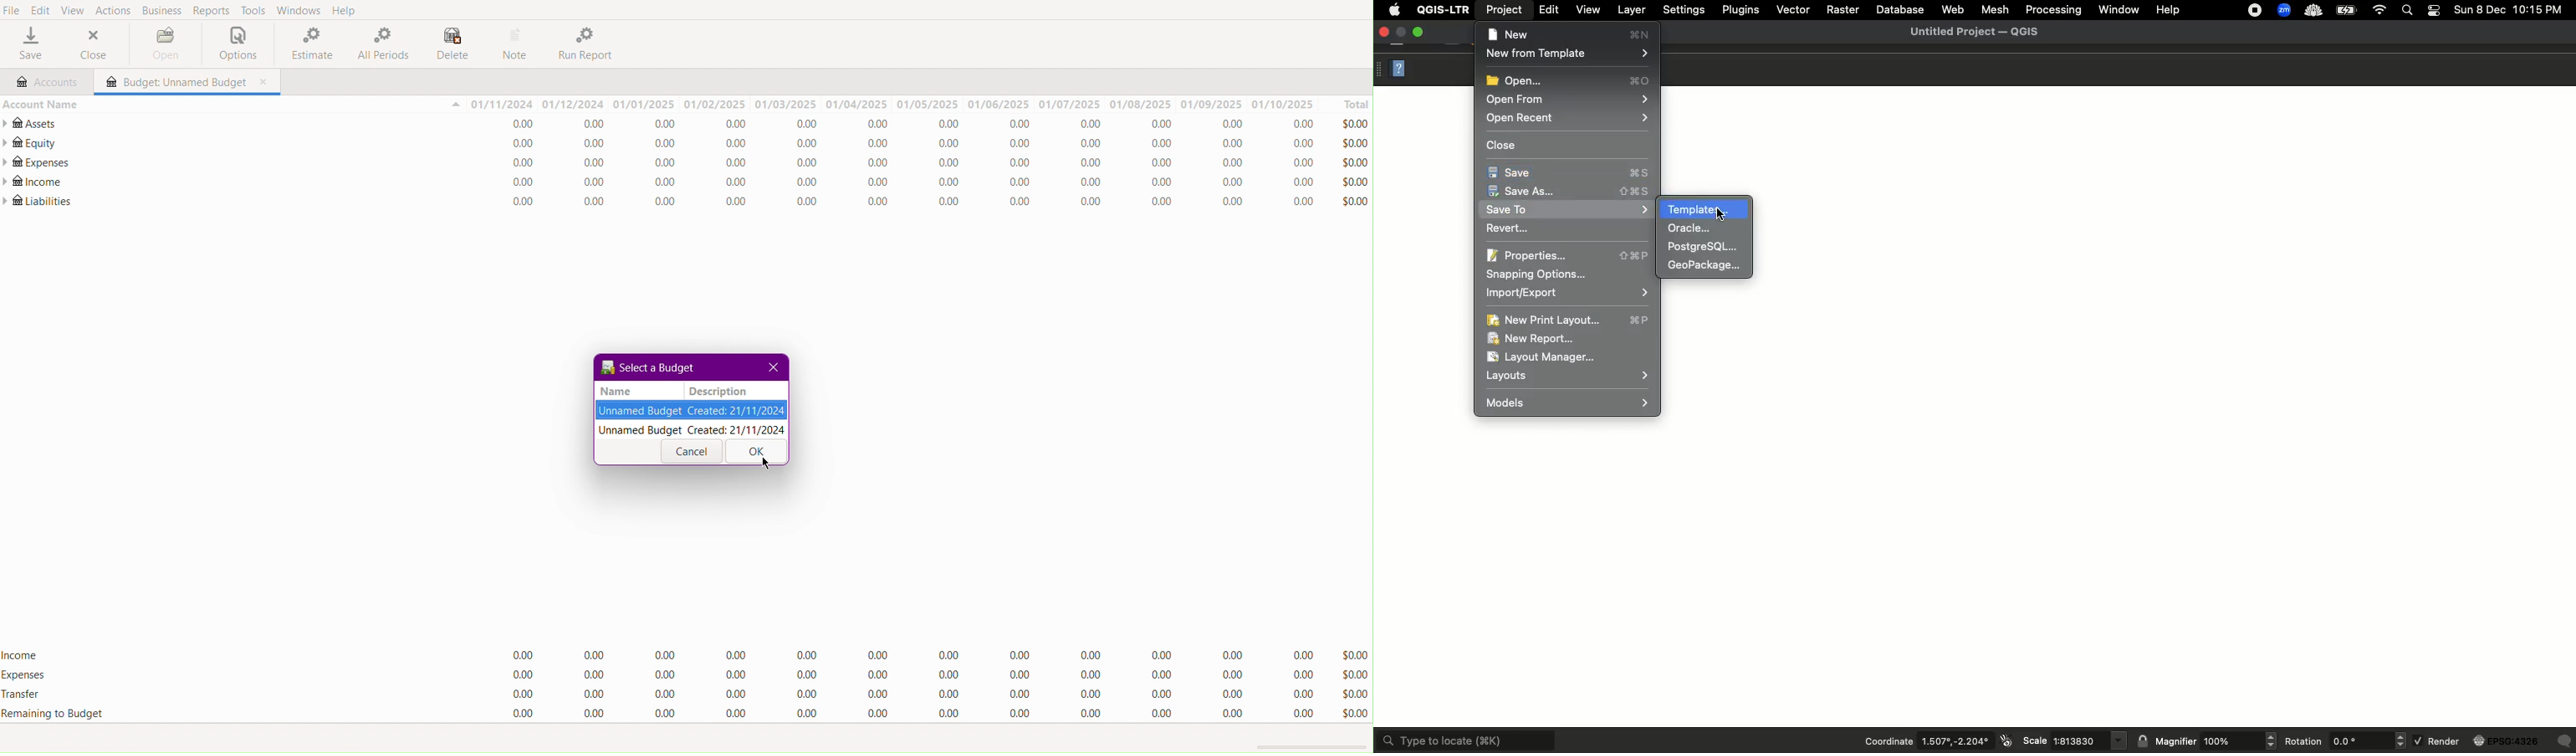 The height and width of the screenshot is (756, 2576). Describe the element at coordinates (754, 453) in the screenshot. I see `OK` at that location.